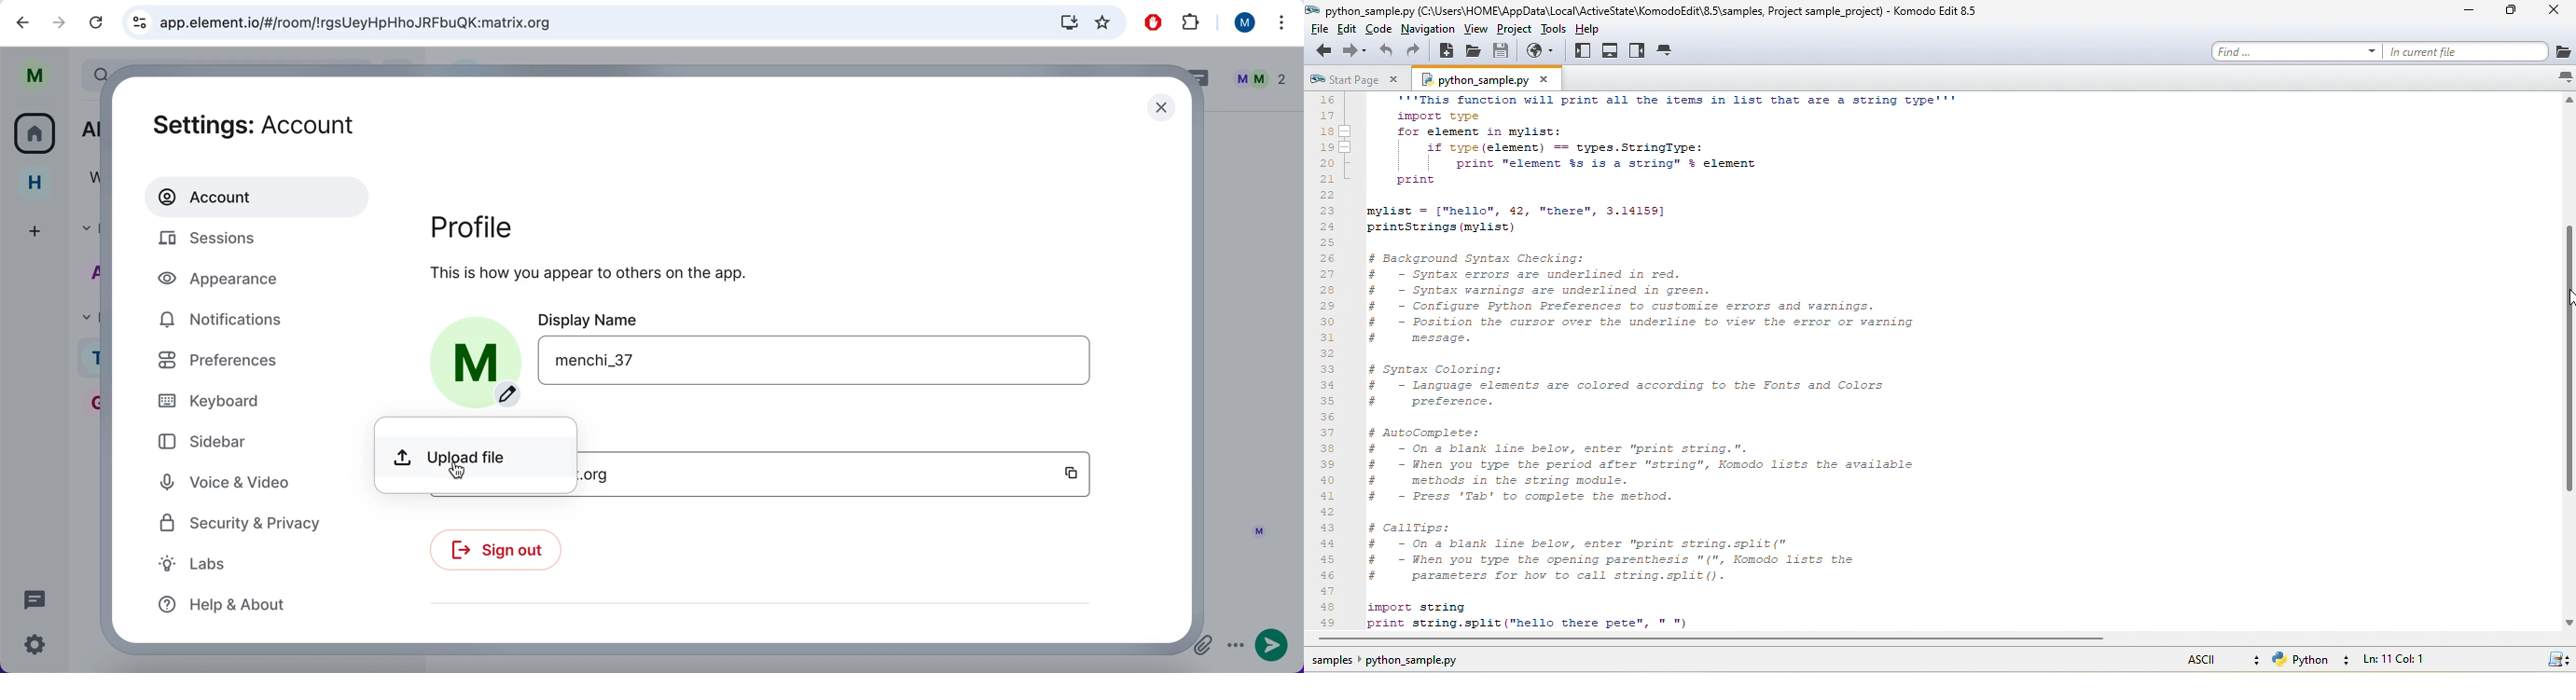  I want to click on help and about, so click(239, 606).